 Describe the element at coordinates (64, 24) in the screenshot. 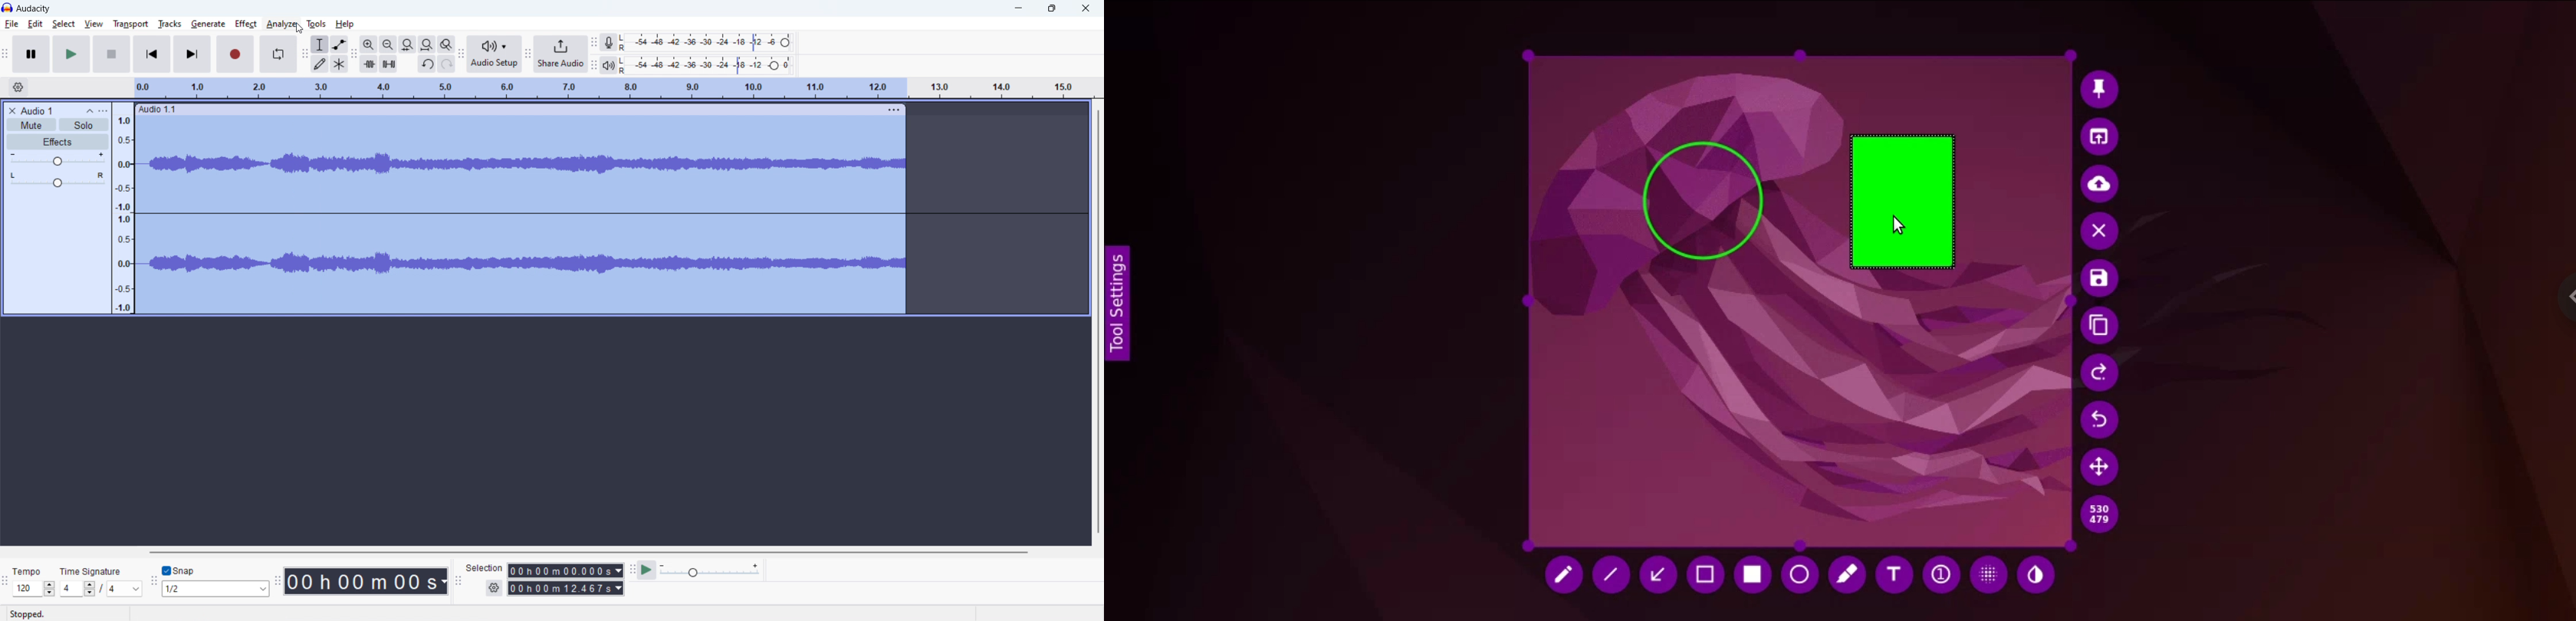

I see `select` at that location.